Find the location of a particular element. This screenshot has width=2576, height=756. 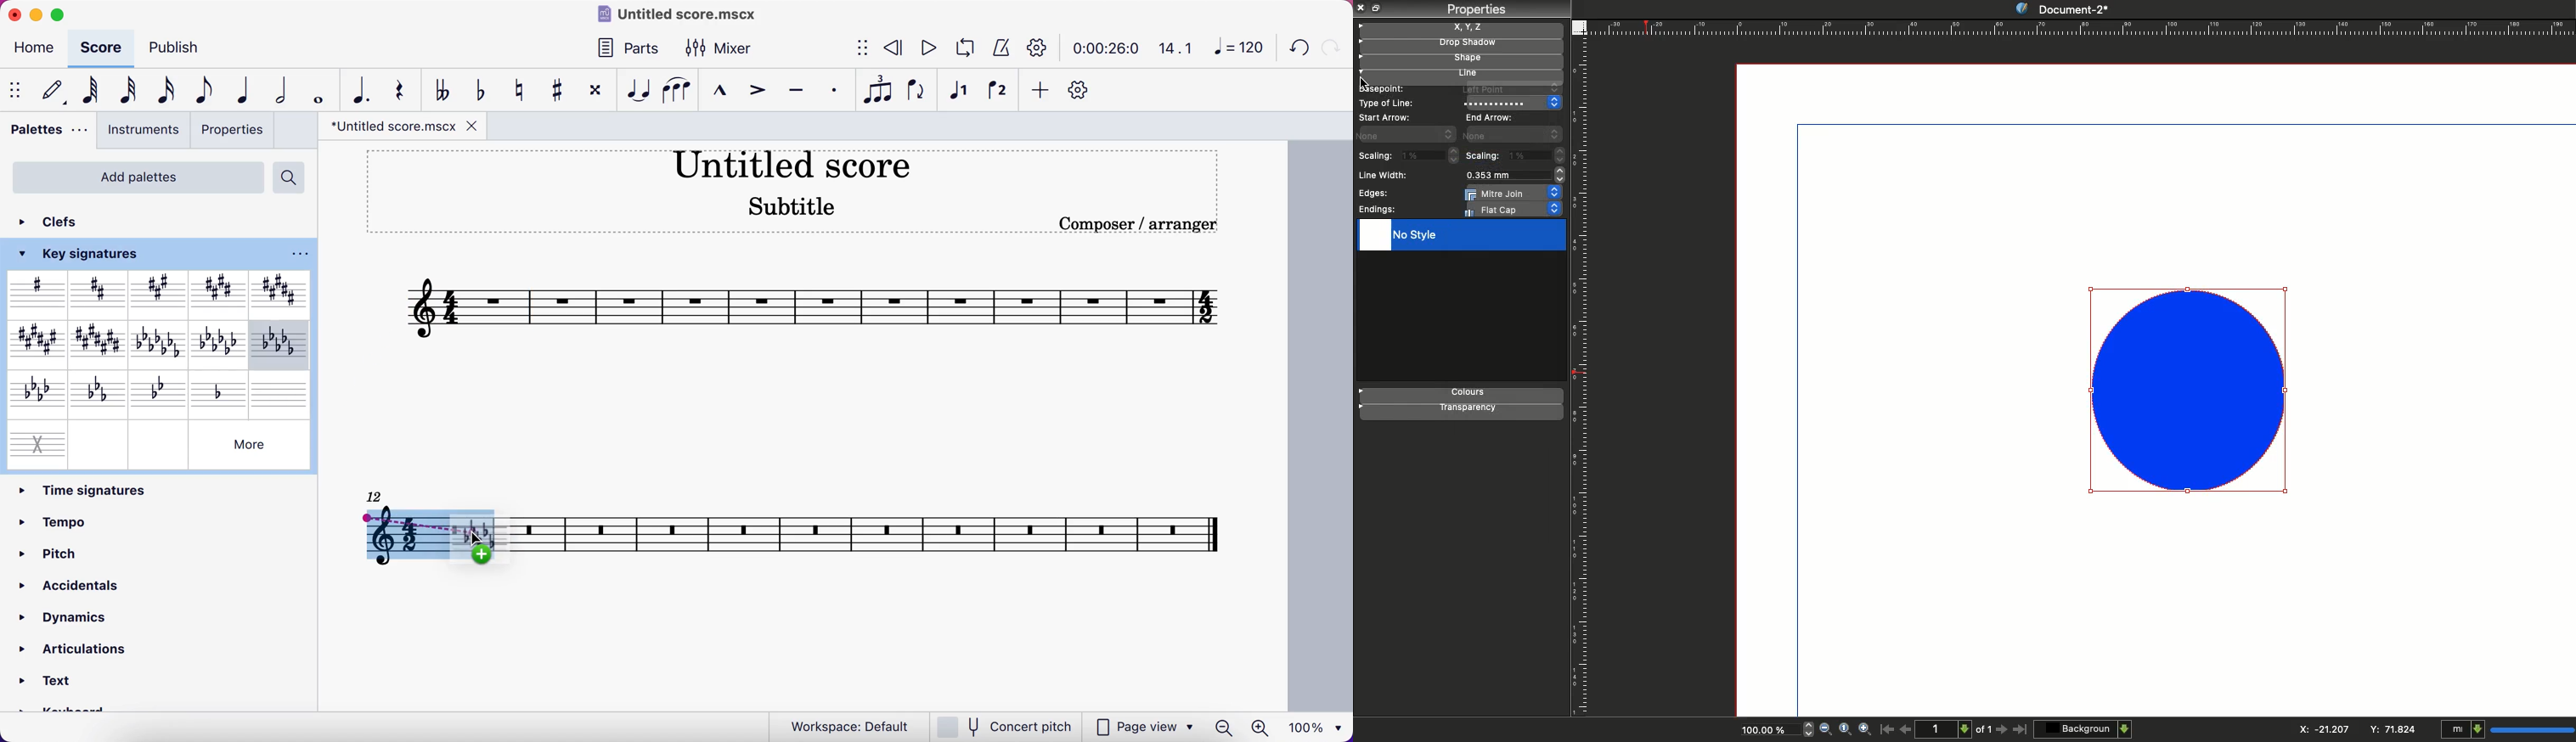

Close is located at coordinates (1361, 8).